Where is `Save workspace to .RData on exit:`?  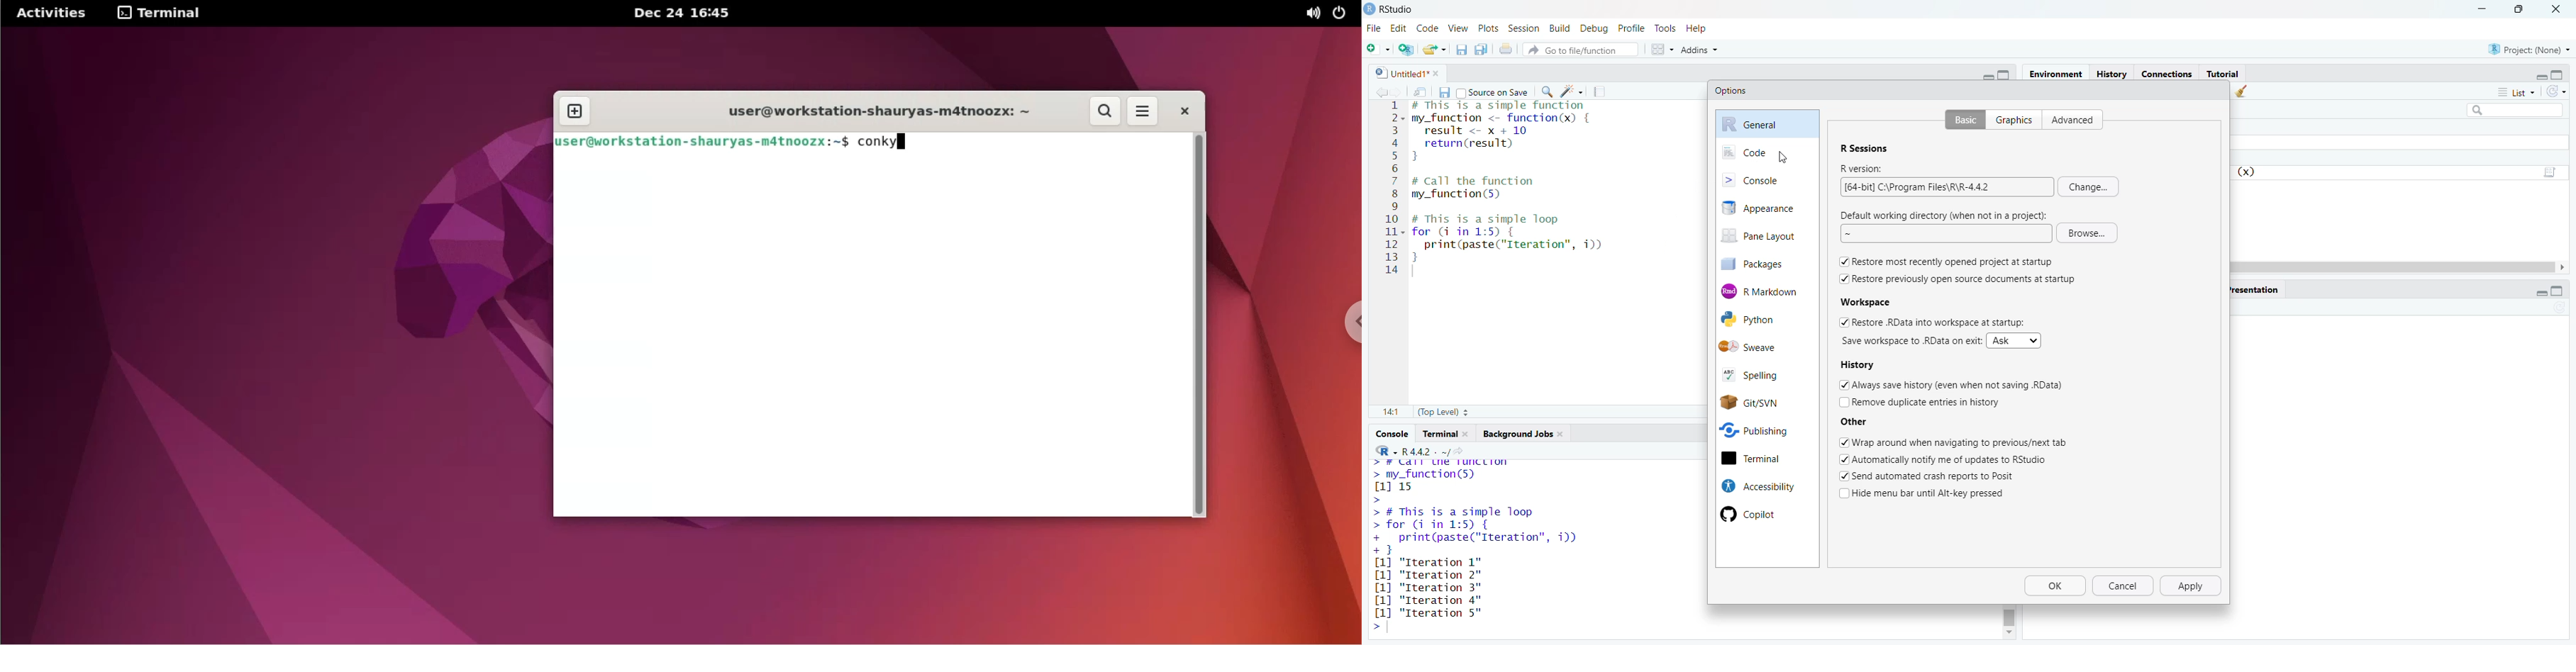 Save workspace to .RData on exit: is located at coordinates (1910, 341).